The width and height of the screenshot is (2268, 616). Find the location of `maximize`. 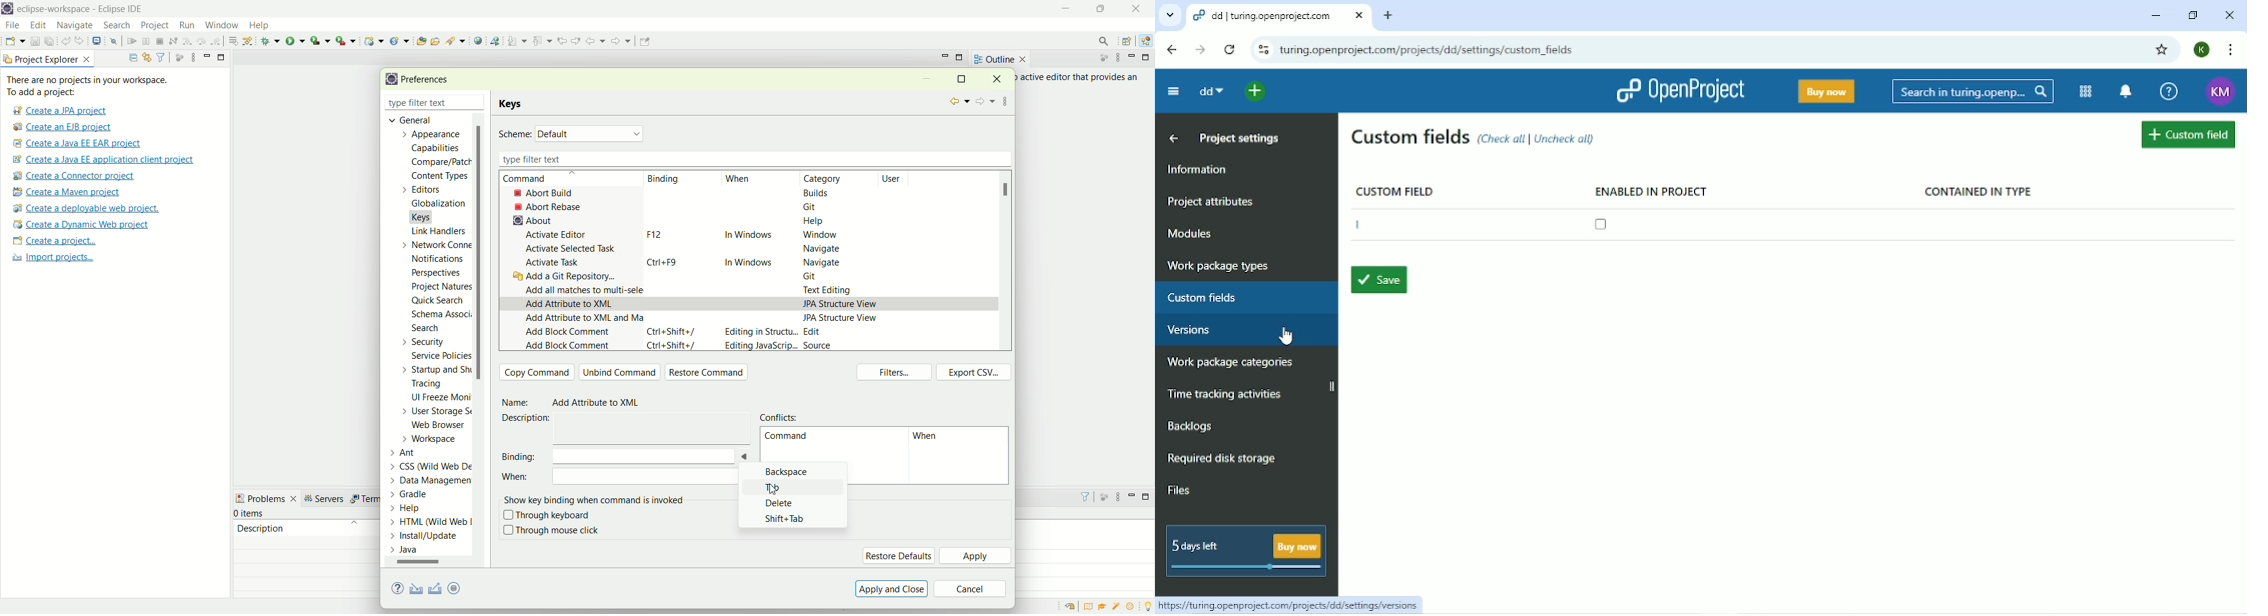

maximize is located at coordinates (222, 56).